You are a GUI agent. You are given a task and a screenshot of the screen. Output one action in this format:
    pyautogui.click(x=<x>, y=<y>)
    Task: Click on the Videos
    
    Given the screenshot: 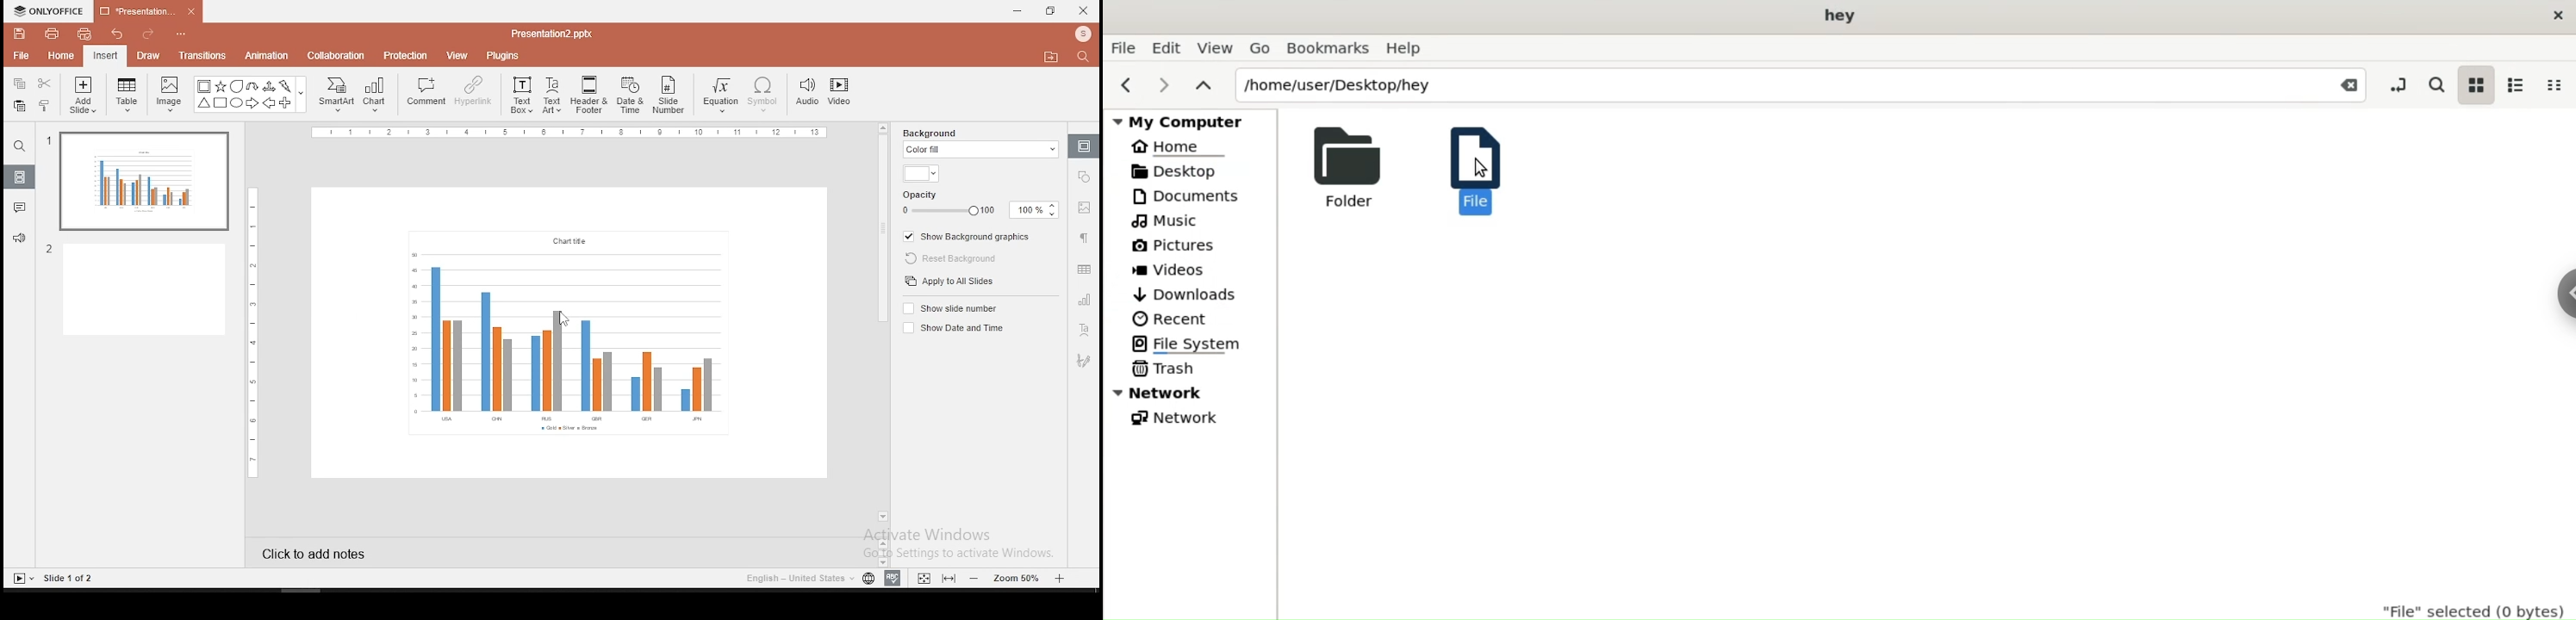 What is the action you would take?
    pyautogui.click(x=1181, y=270)
    